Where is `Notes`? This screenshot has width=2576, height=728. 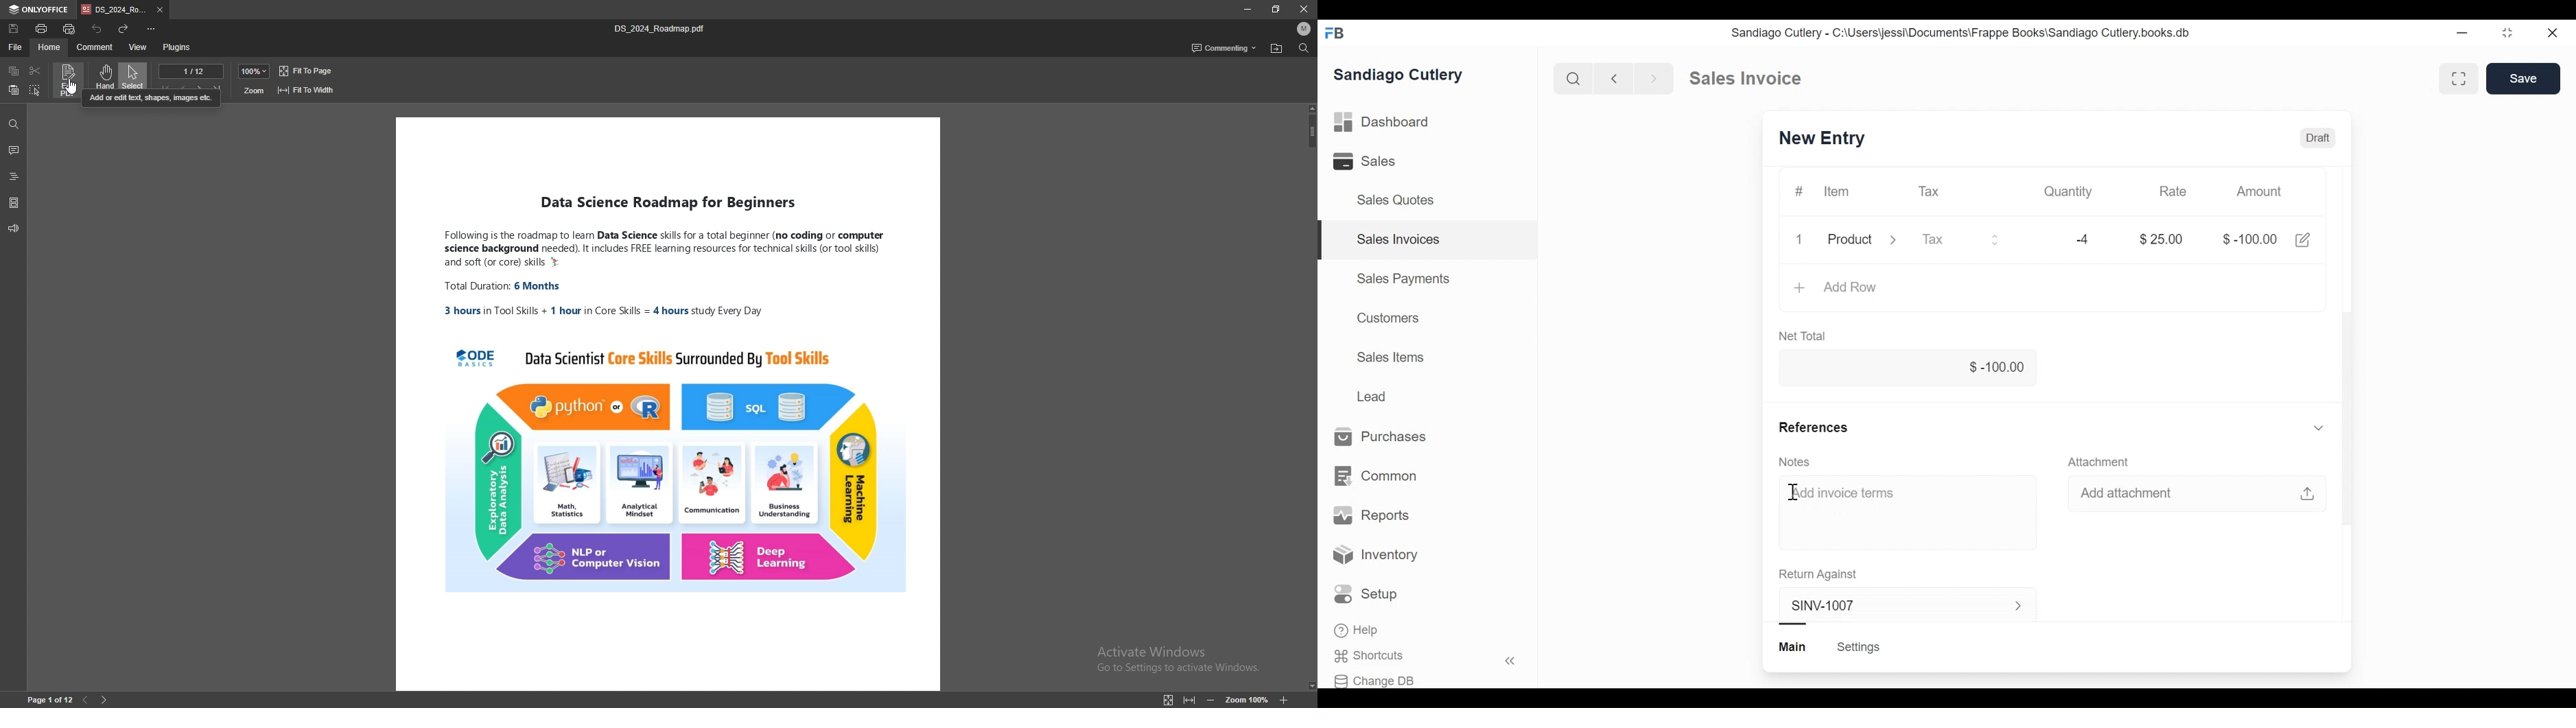
Notes is located at coordinates (1796, 462).